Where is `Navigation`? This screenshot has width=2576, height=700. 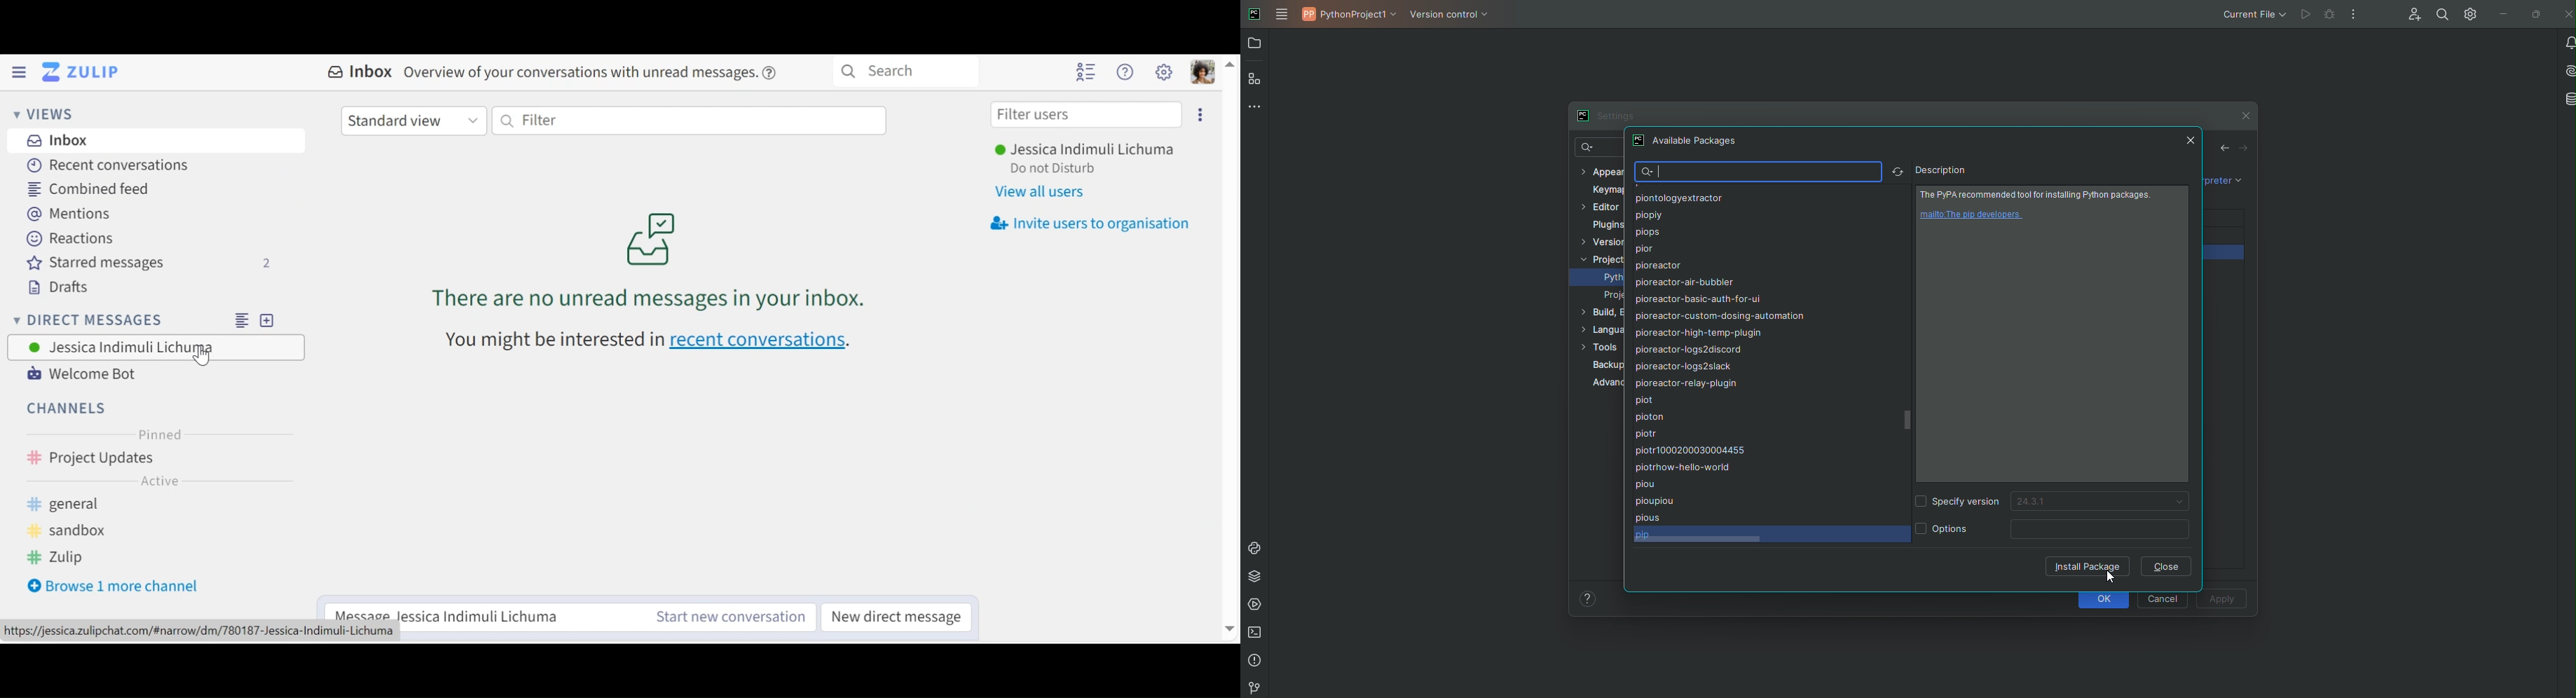
Navigation is located at coordinates (2234, 149).